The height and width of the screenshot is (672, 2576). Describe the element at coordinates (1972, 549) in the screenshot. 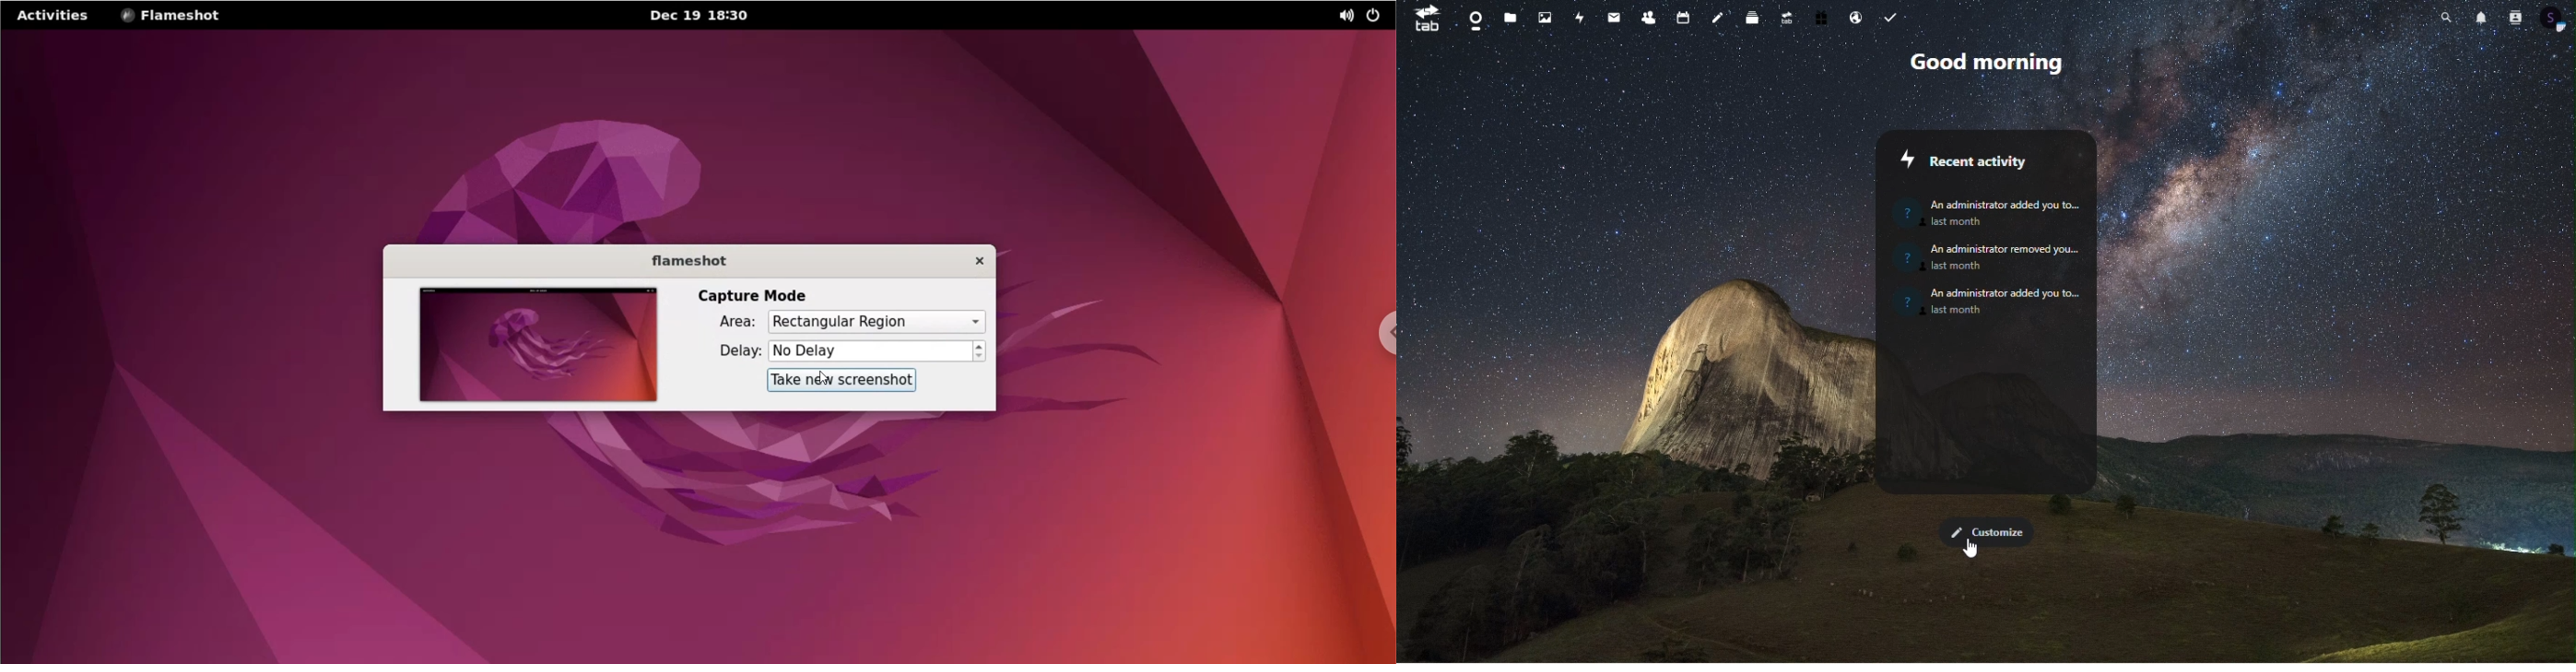

I see `cursor` at that location.